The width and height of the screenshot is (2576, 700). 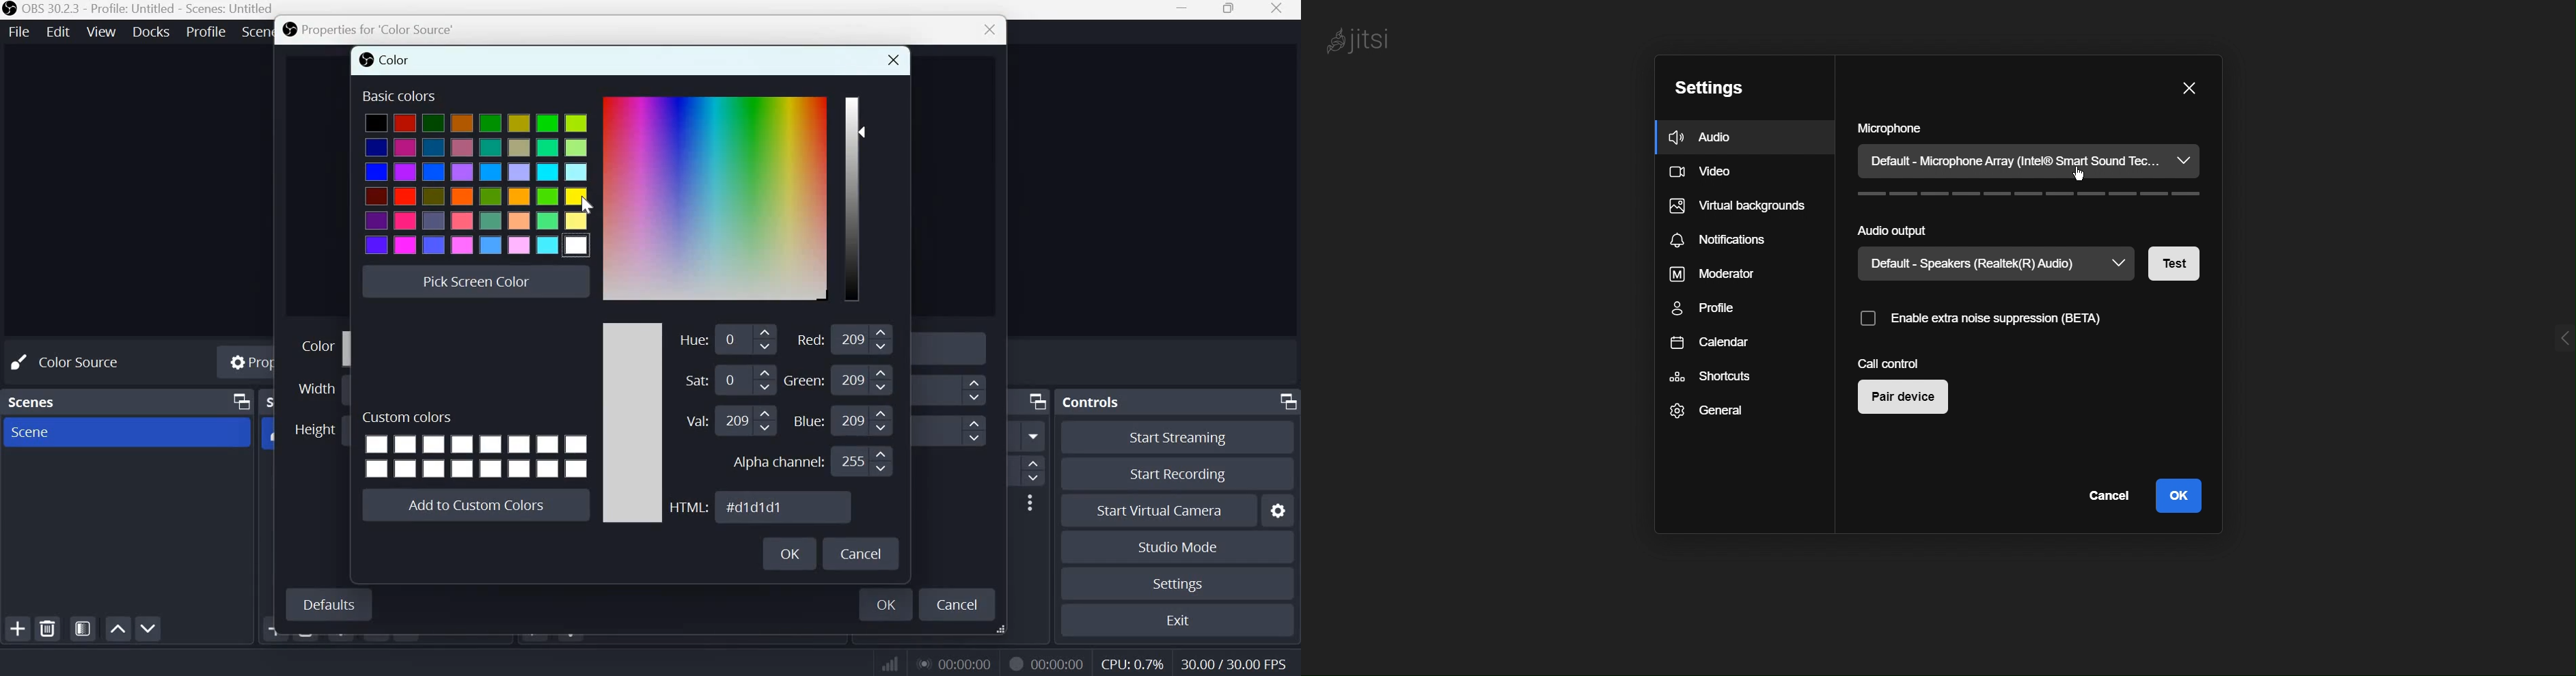 I want to click on color scale, so click(x=850, y=195).